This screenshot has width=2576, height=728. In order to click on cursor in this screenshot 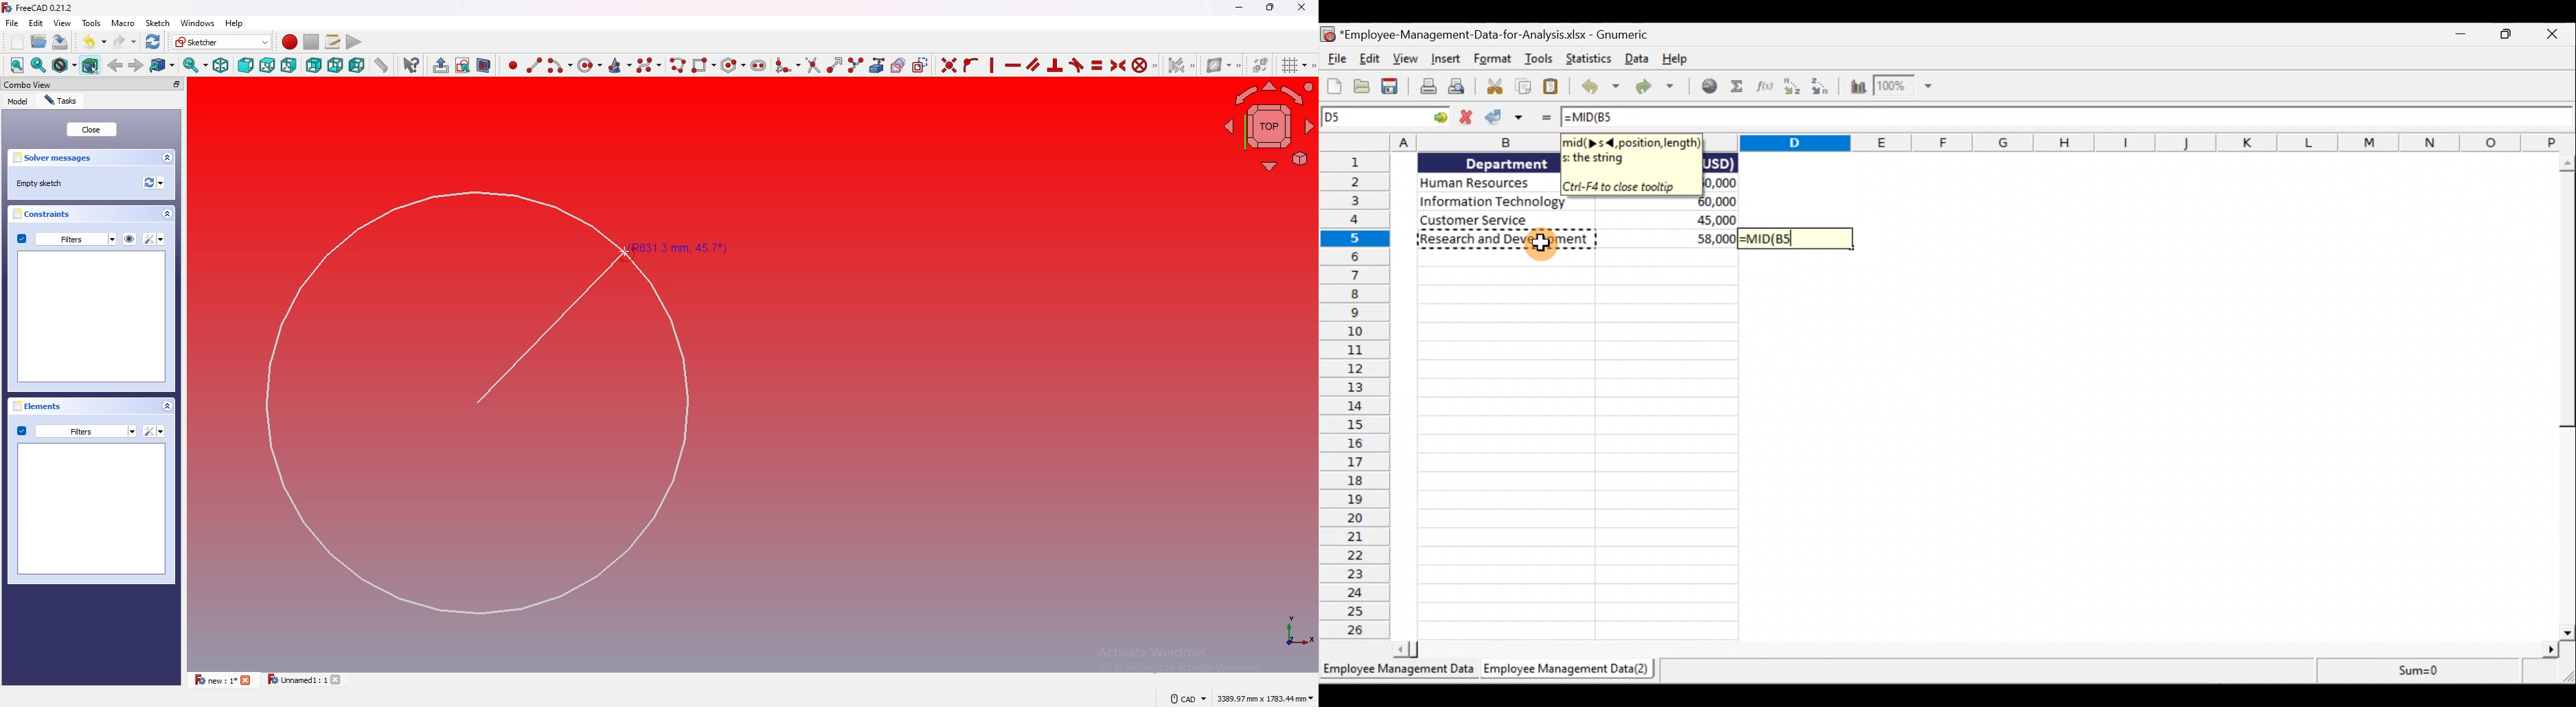, I will do `click(1543, 240)`.